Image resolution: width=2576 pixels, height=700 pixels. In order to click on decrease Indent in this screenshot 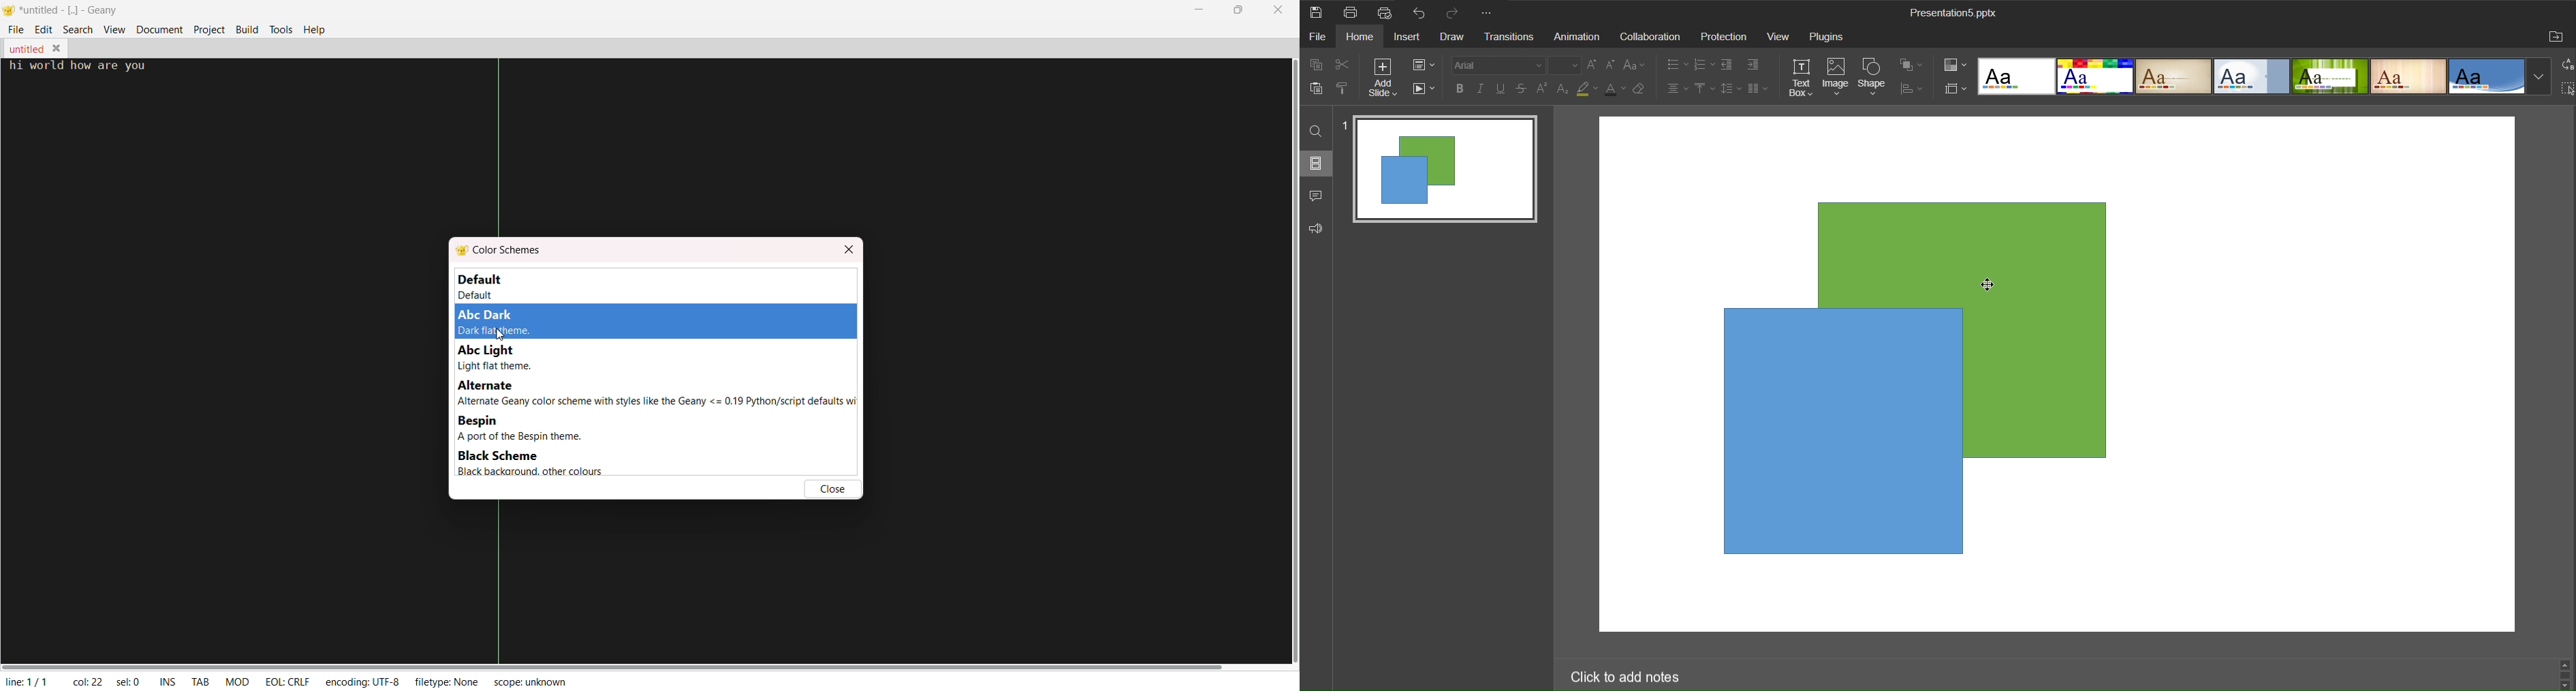, I will do `click(1726, 65)`.